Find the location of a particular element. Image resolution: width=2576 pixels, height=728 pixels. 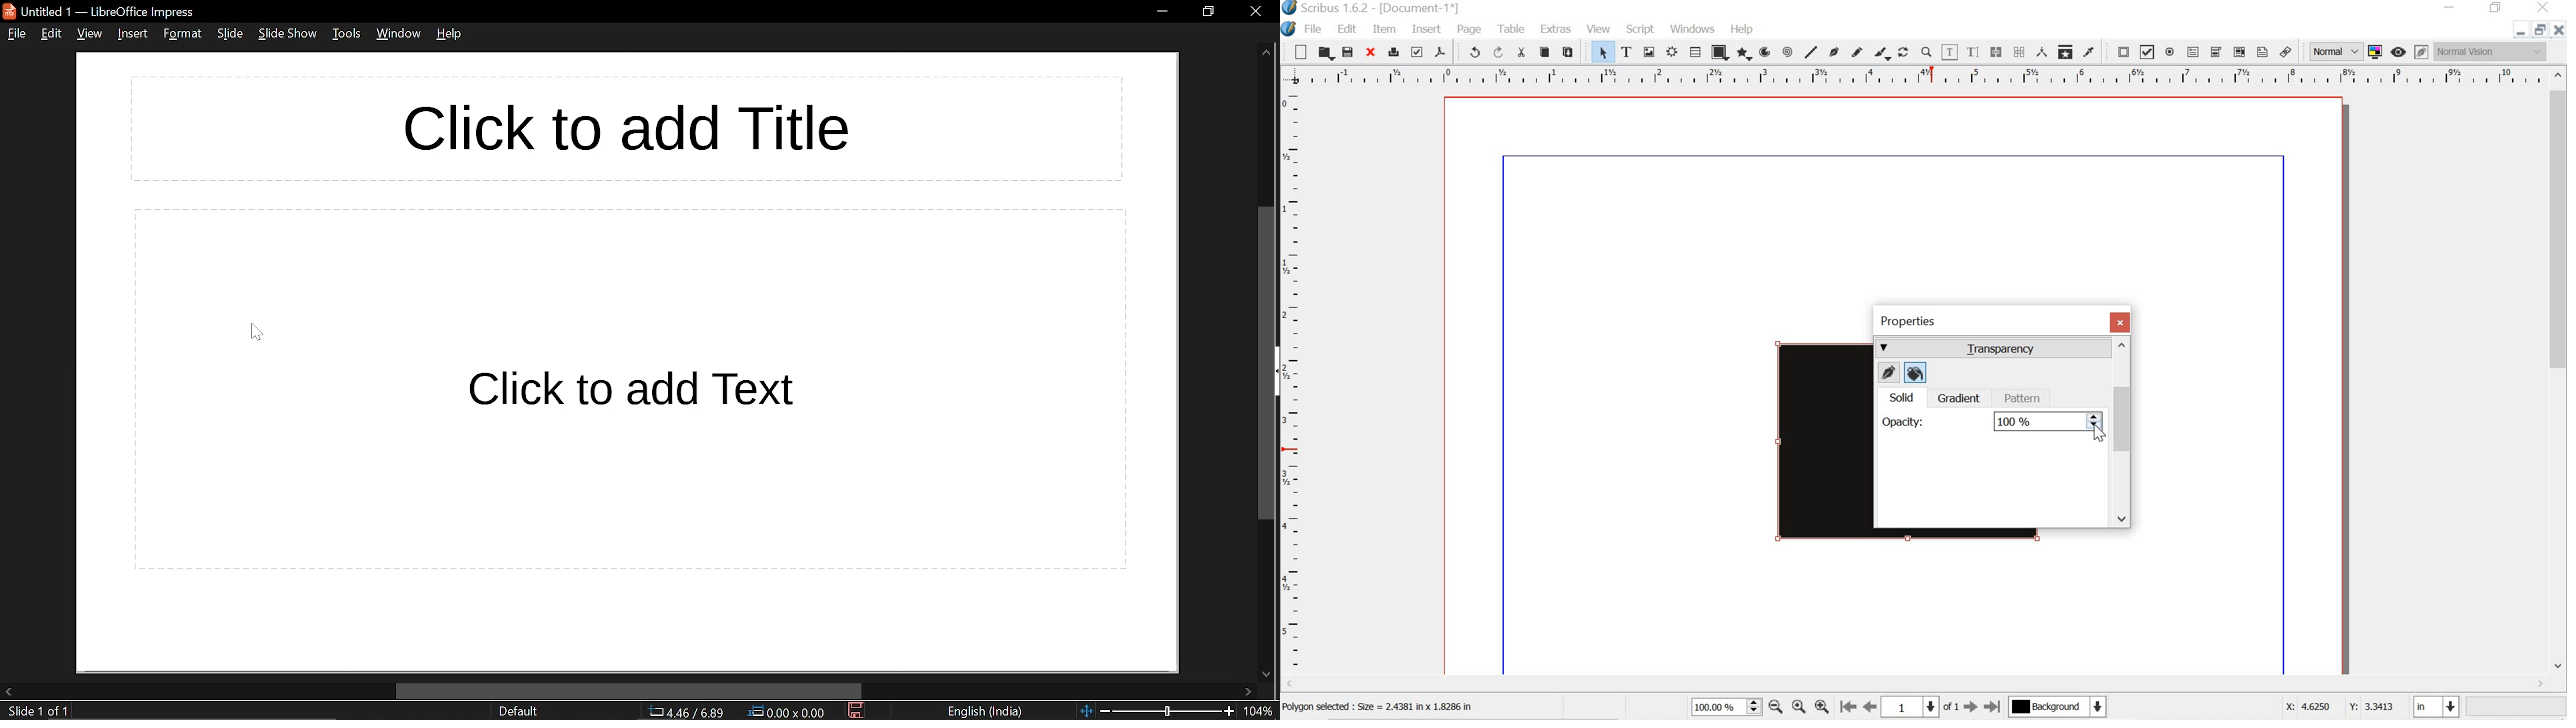

page is located at coordinates (1466, 27).